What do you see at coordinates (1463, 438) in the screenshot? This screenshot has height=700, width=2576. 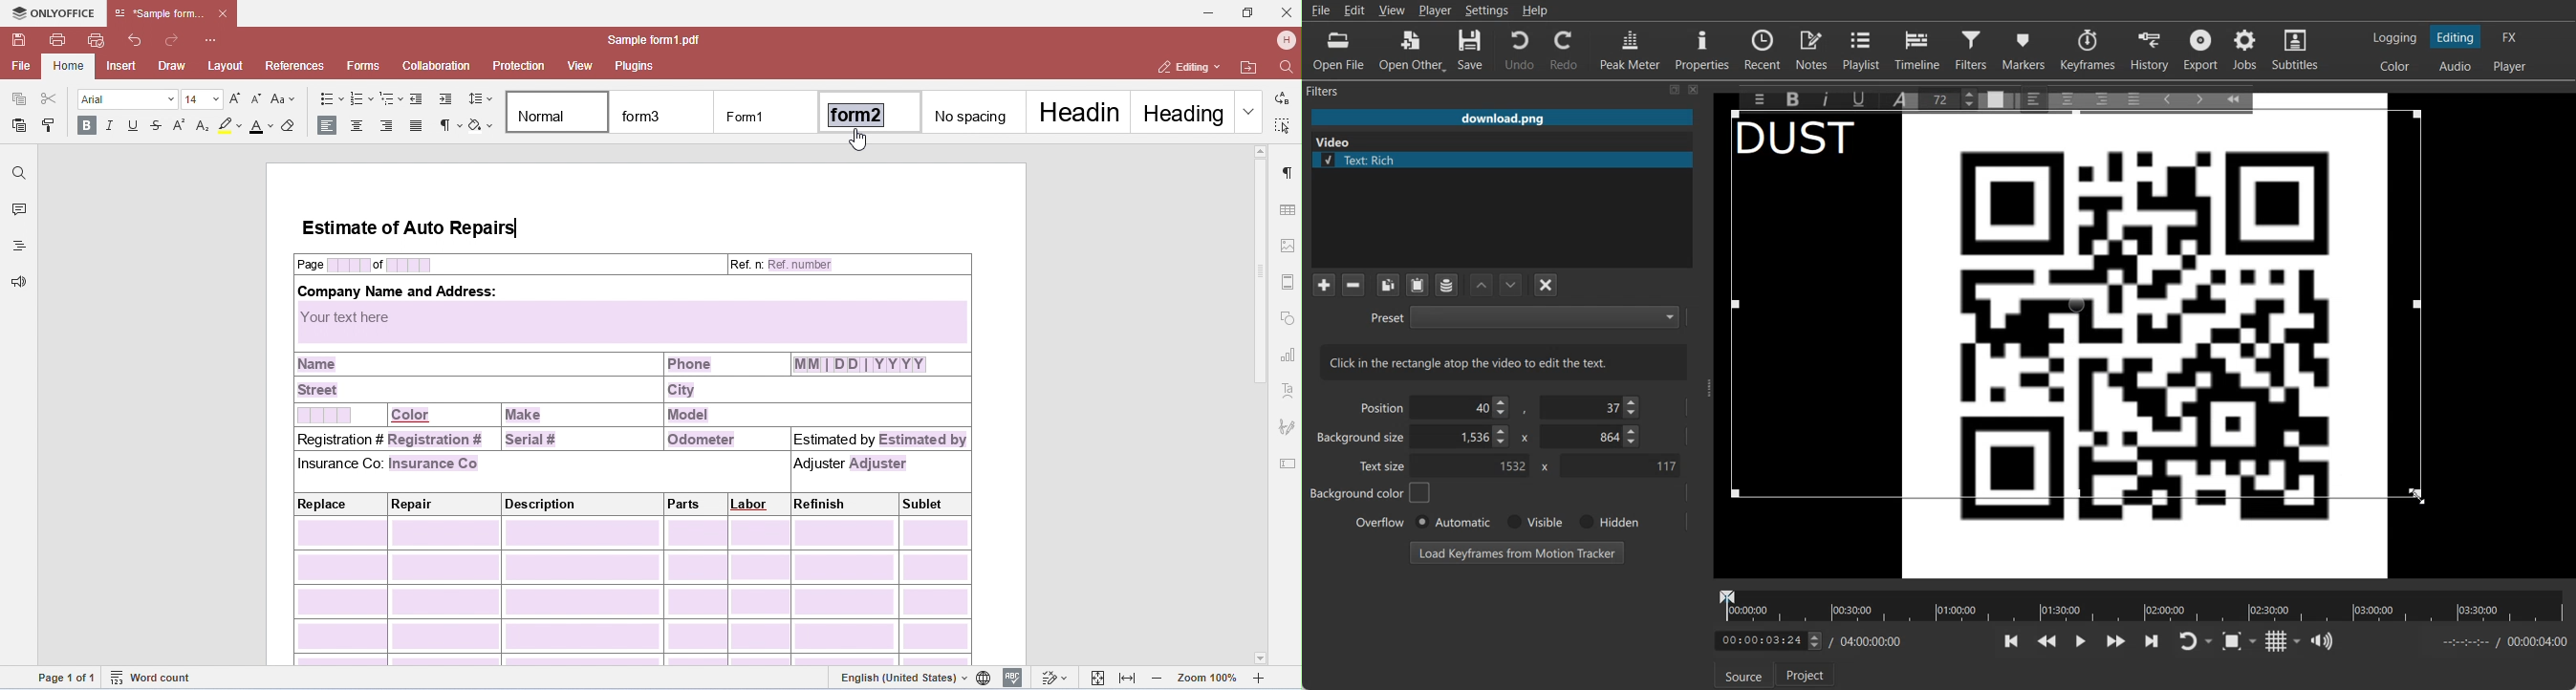 I see `Background size X- Coordinate` at bounding box center [1463, 438].